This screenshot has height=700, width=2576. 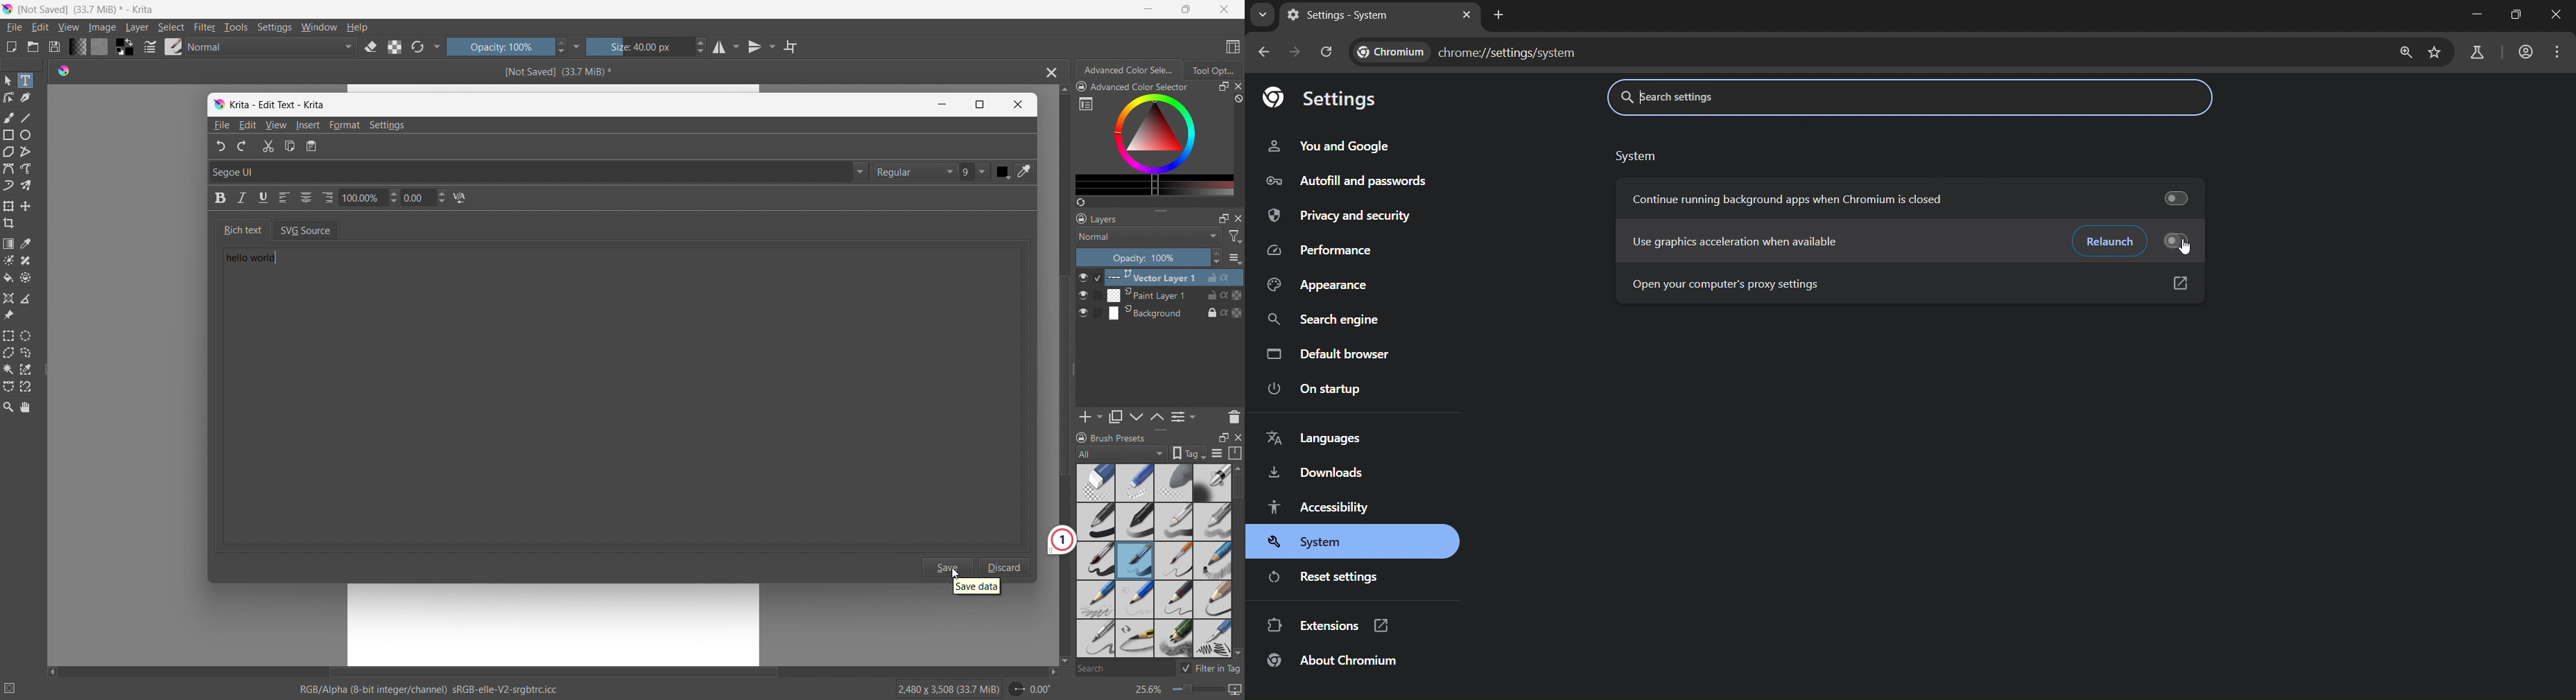 What do you see at coordinates (1149, 236) in the screenshot?
I see `blending mode` at bounding box center [1149, 236].